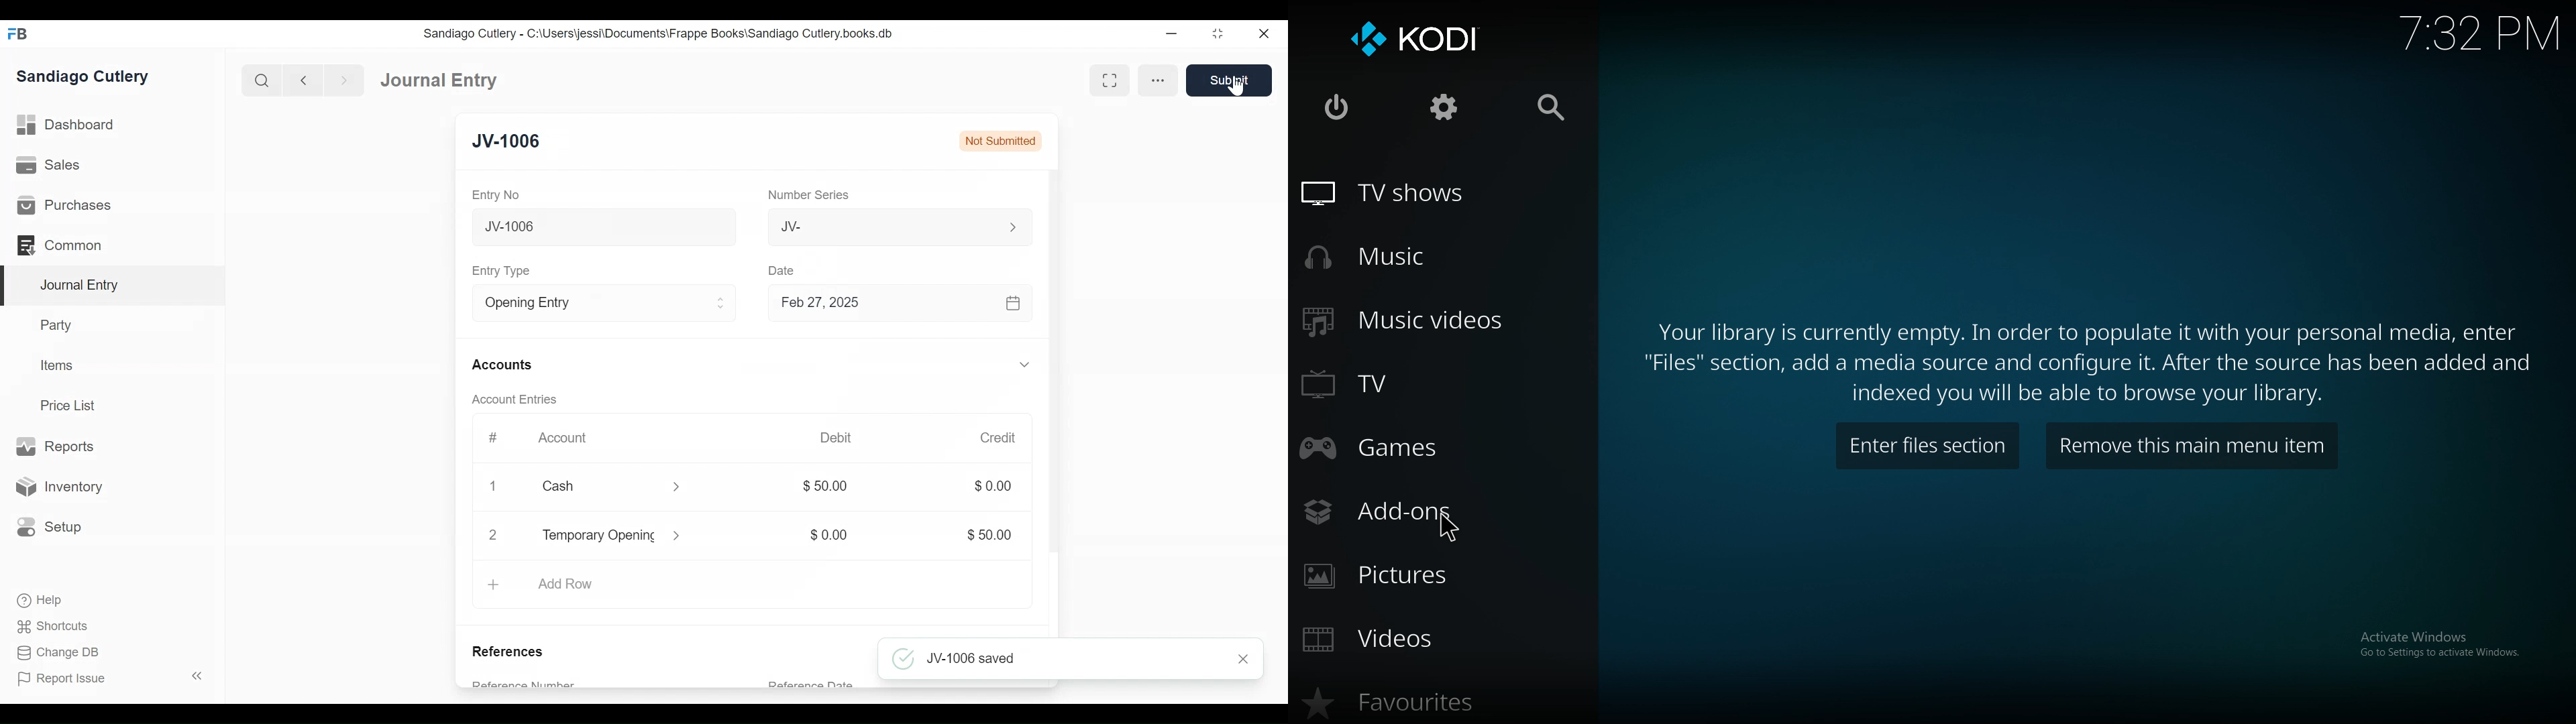 This screenshot has height=728, width=2576. I want to click on Frappe Books Desktop Icon, so click(17, 34).